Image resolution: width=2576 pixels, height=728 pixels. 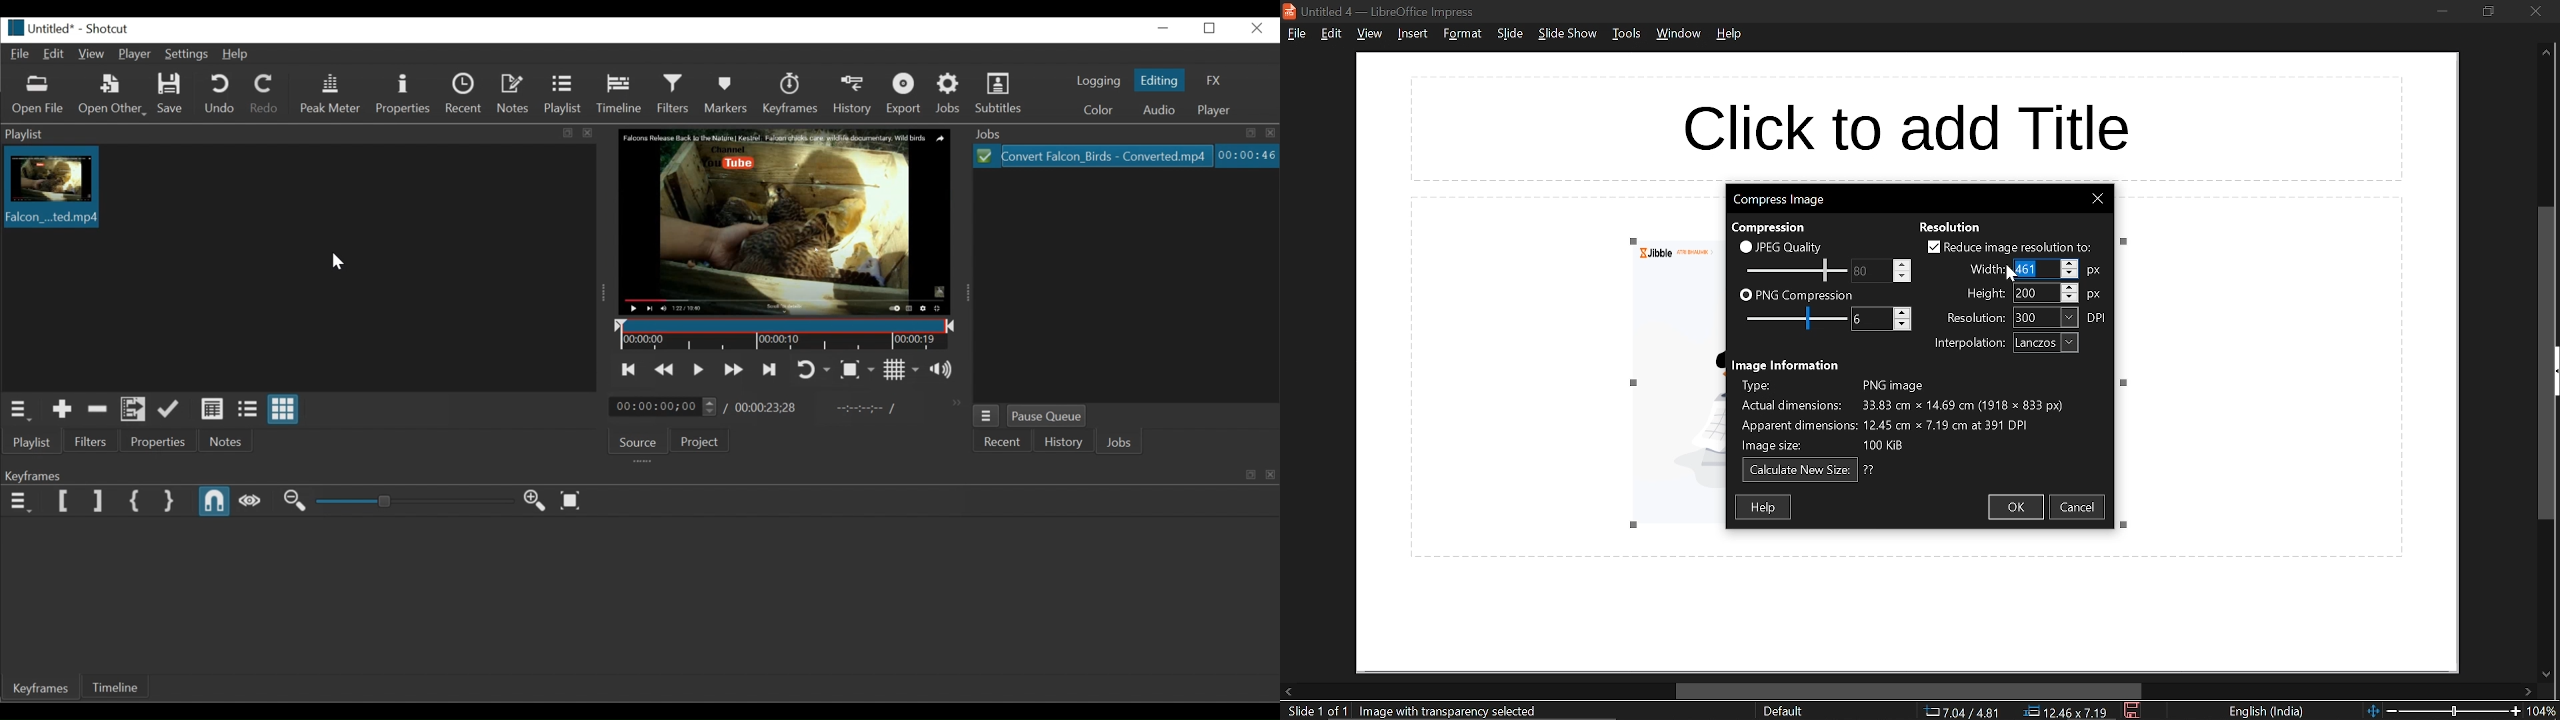 I want to click on Current position, so click(x=663, y=407).